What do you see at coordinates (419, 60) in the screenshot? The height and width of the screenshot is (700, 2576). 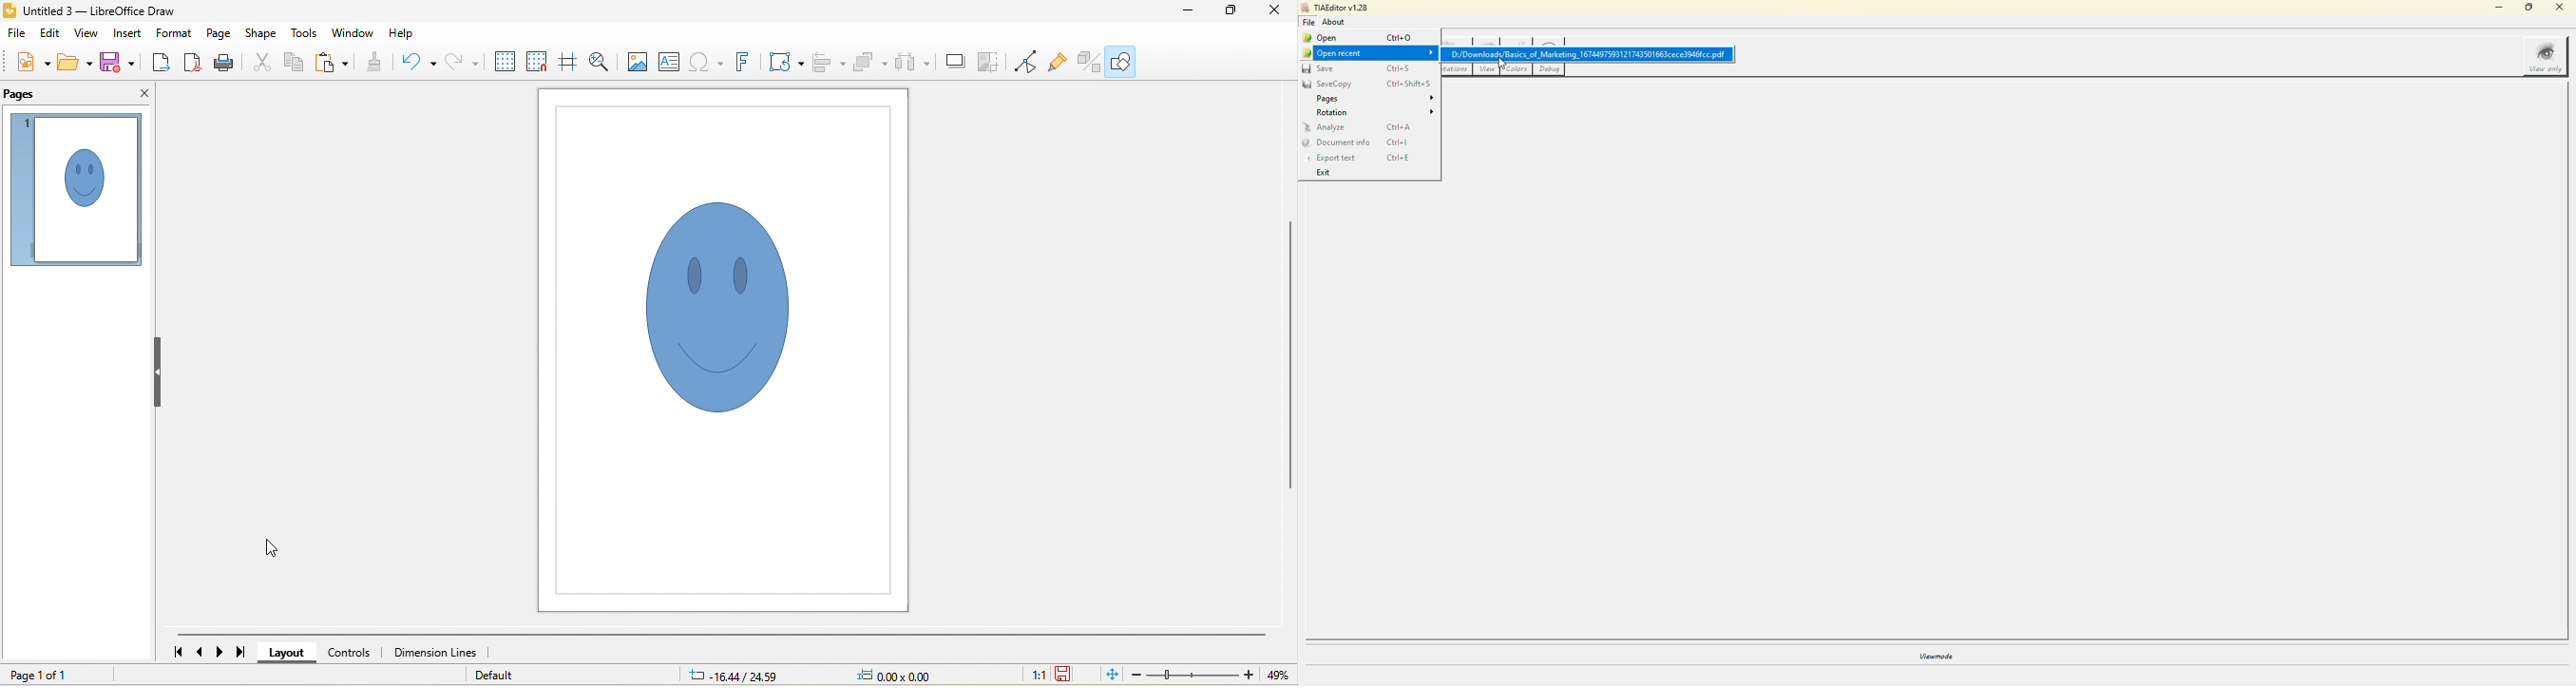 I see `undo` at bounding box center [419, 60].